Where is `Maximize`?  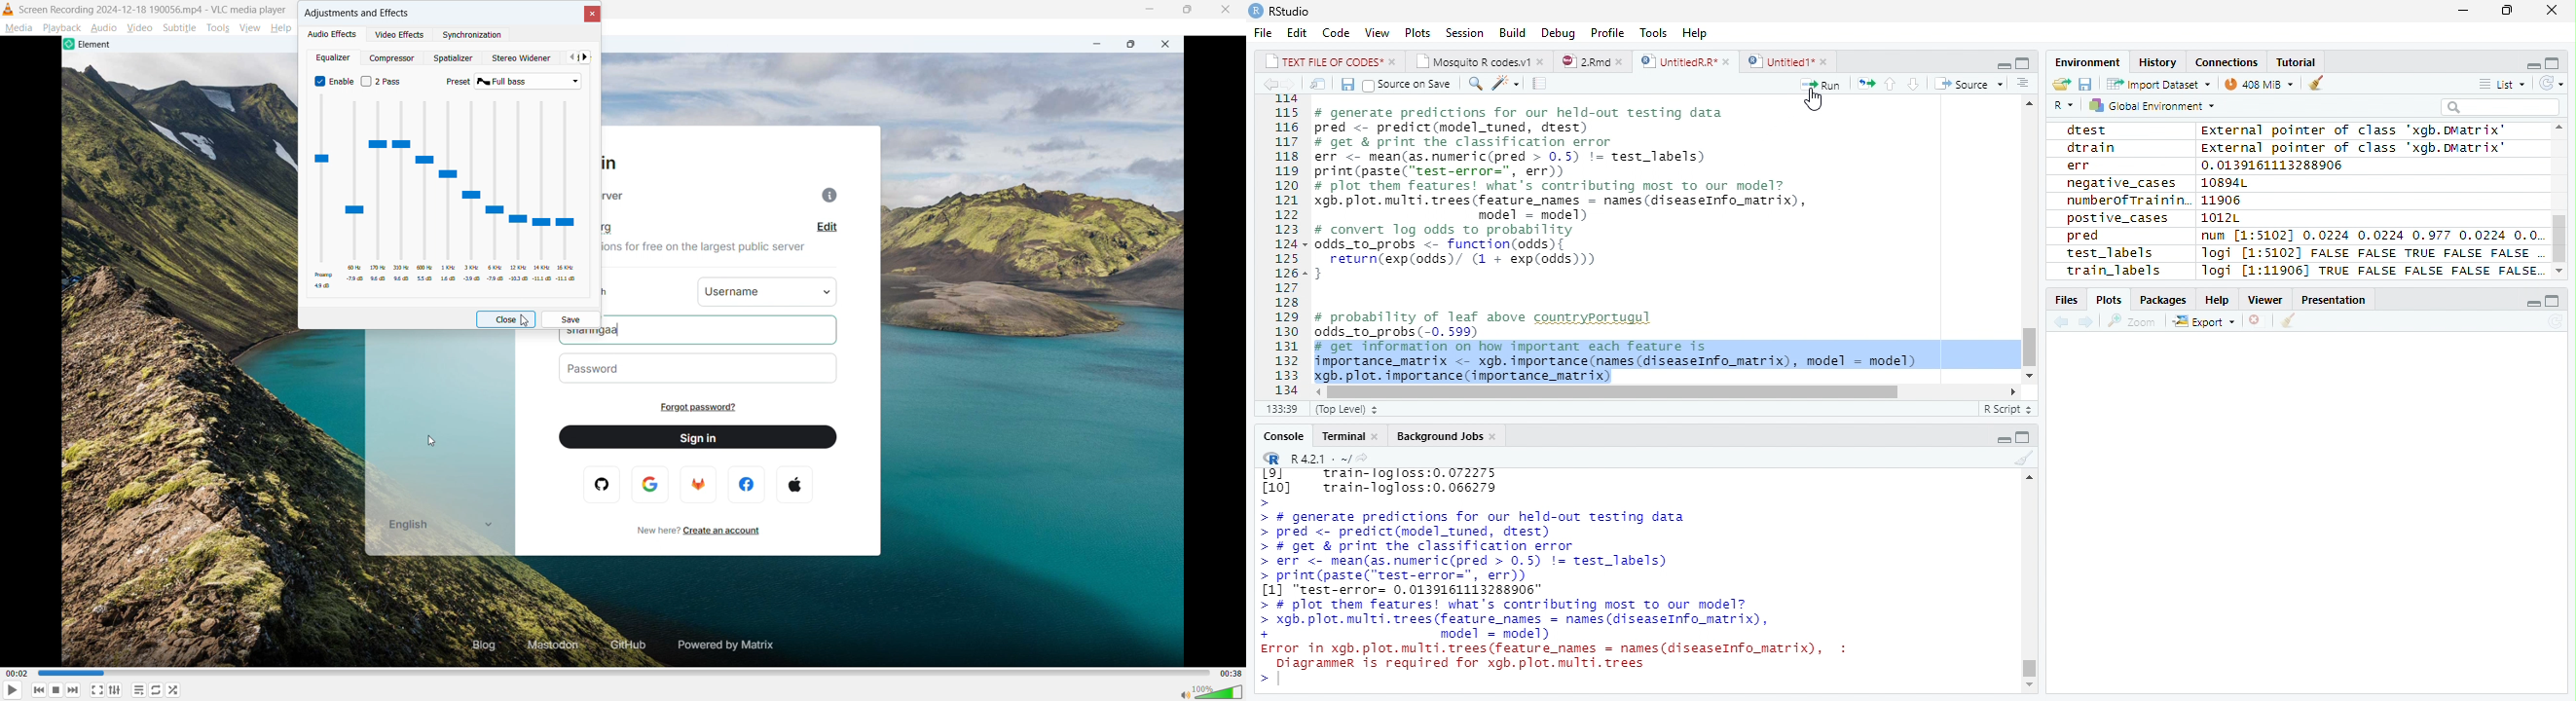
Maximize is located at coordinates (2026, 435).